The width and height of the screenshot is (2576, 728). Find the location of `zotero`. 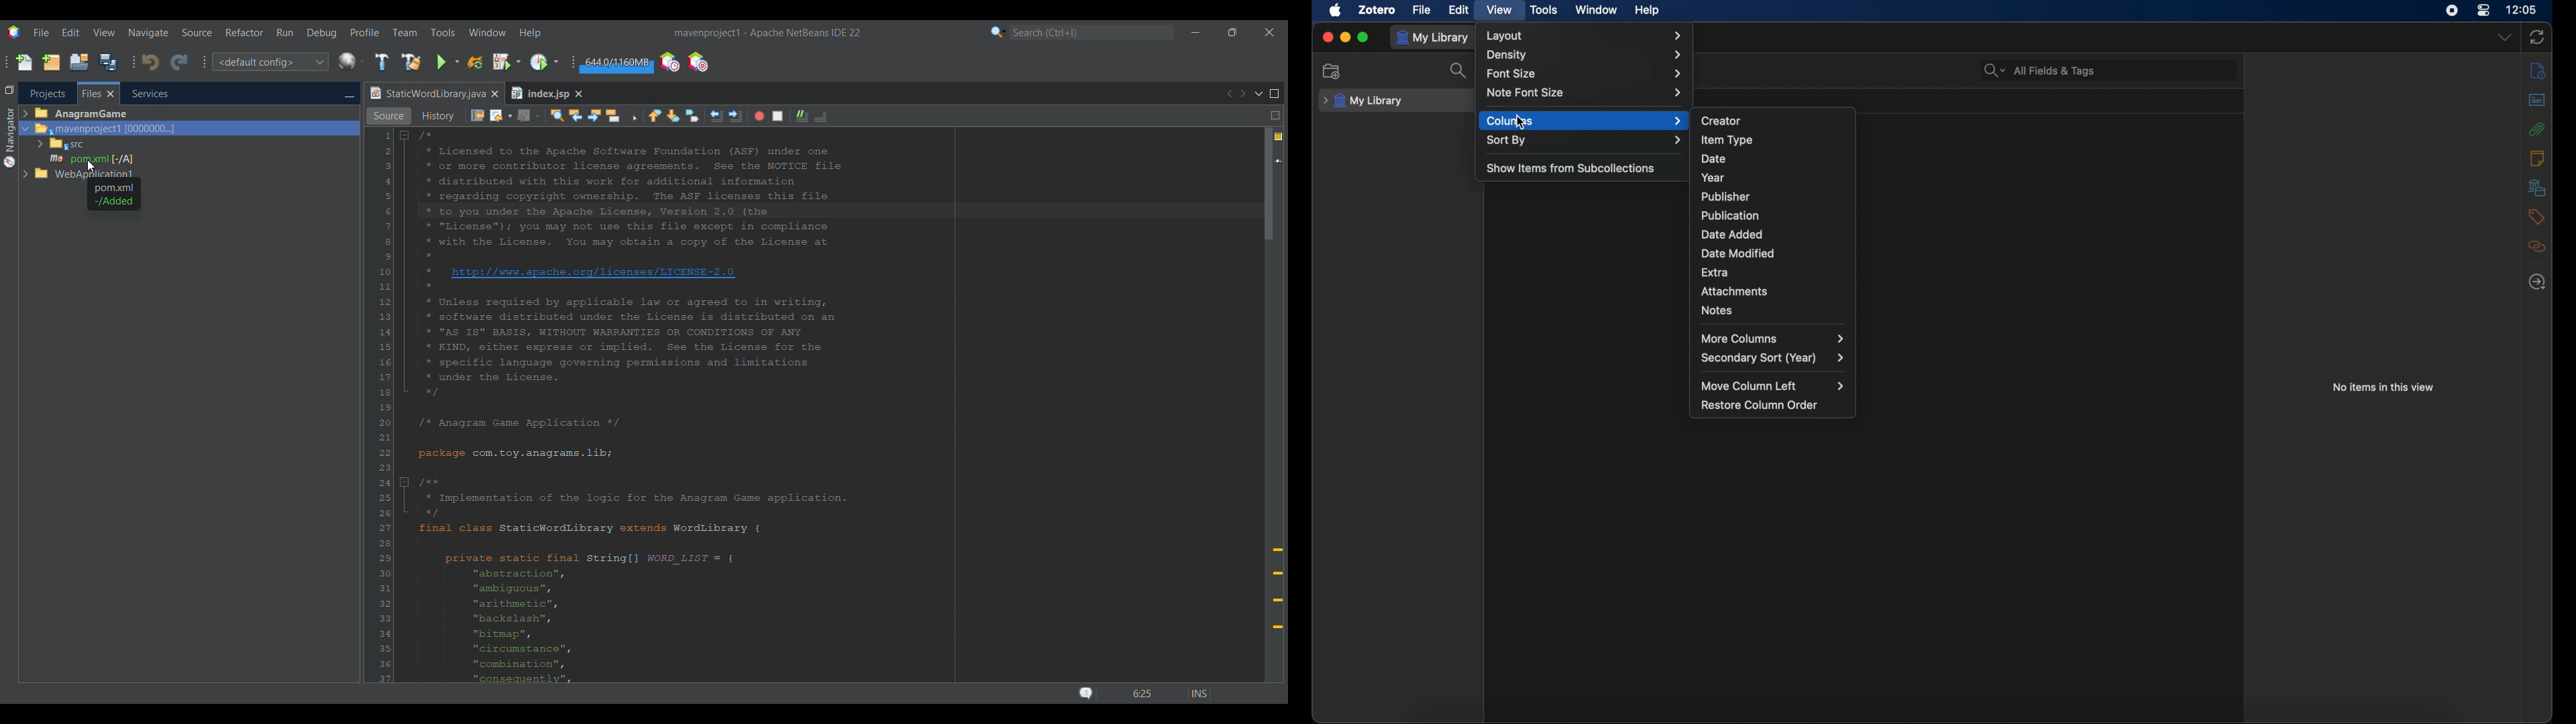

zotero is located at coordinates (1377, 9).